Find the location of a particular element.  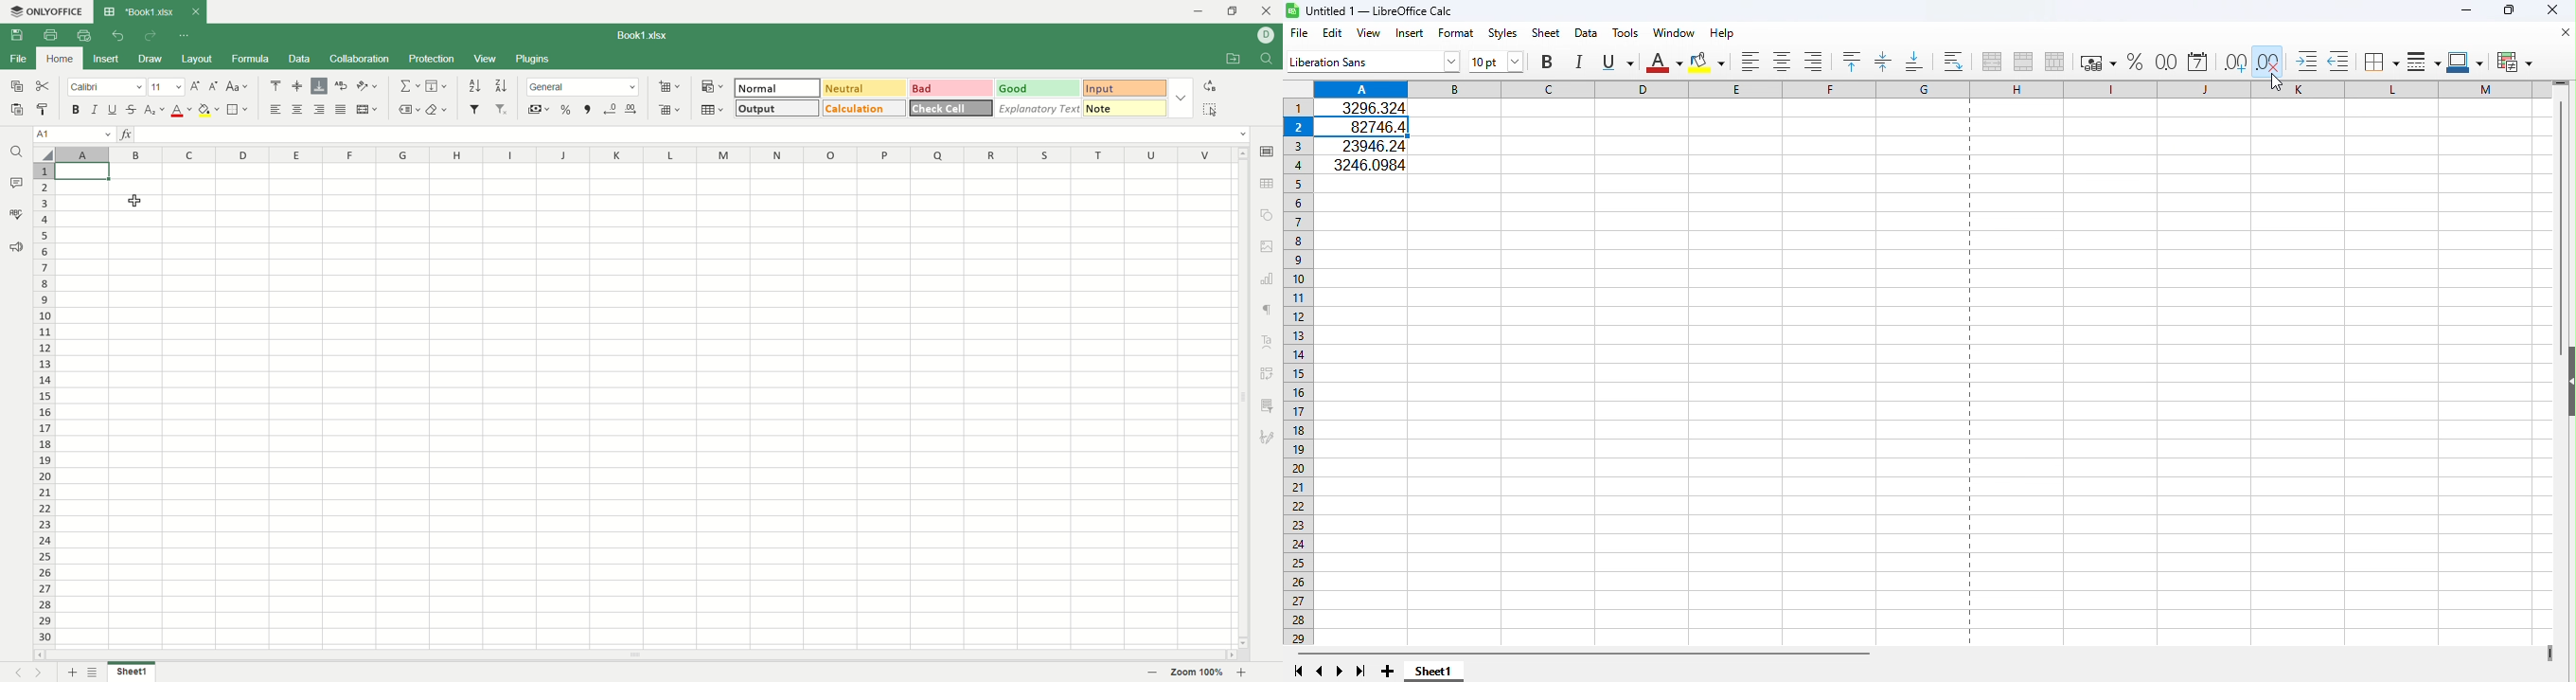

Scroll to previous sheet is located at coordinates (1319, 672).